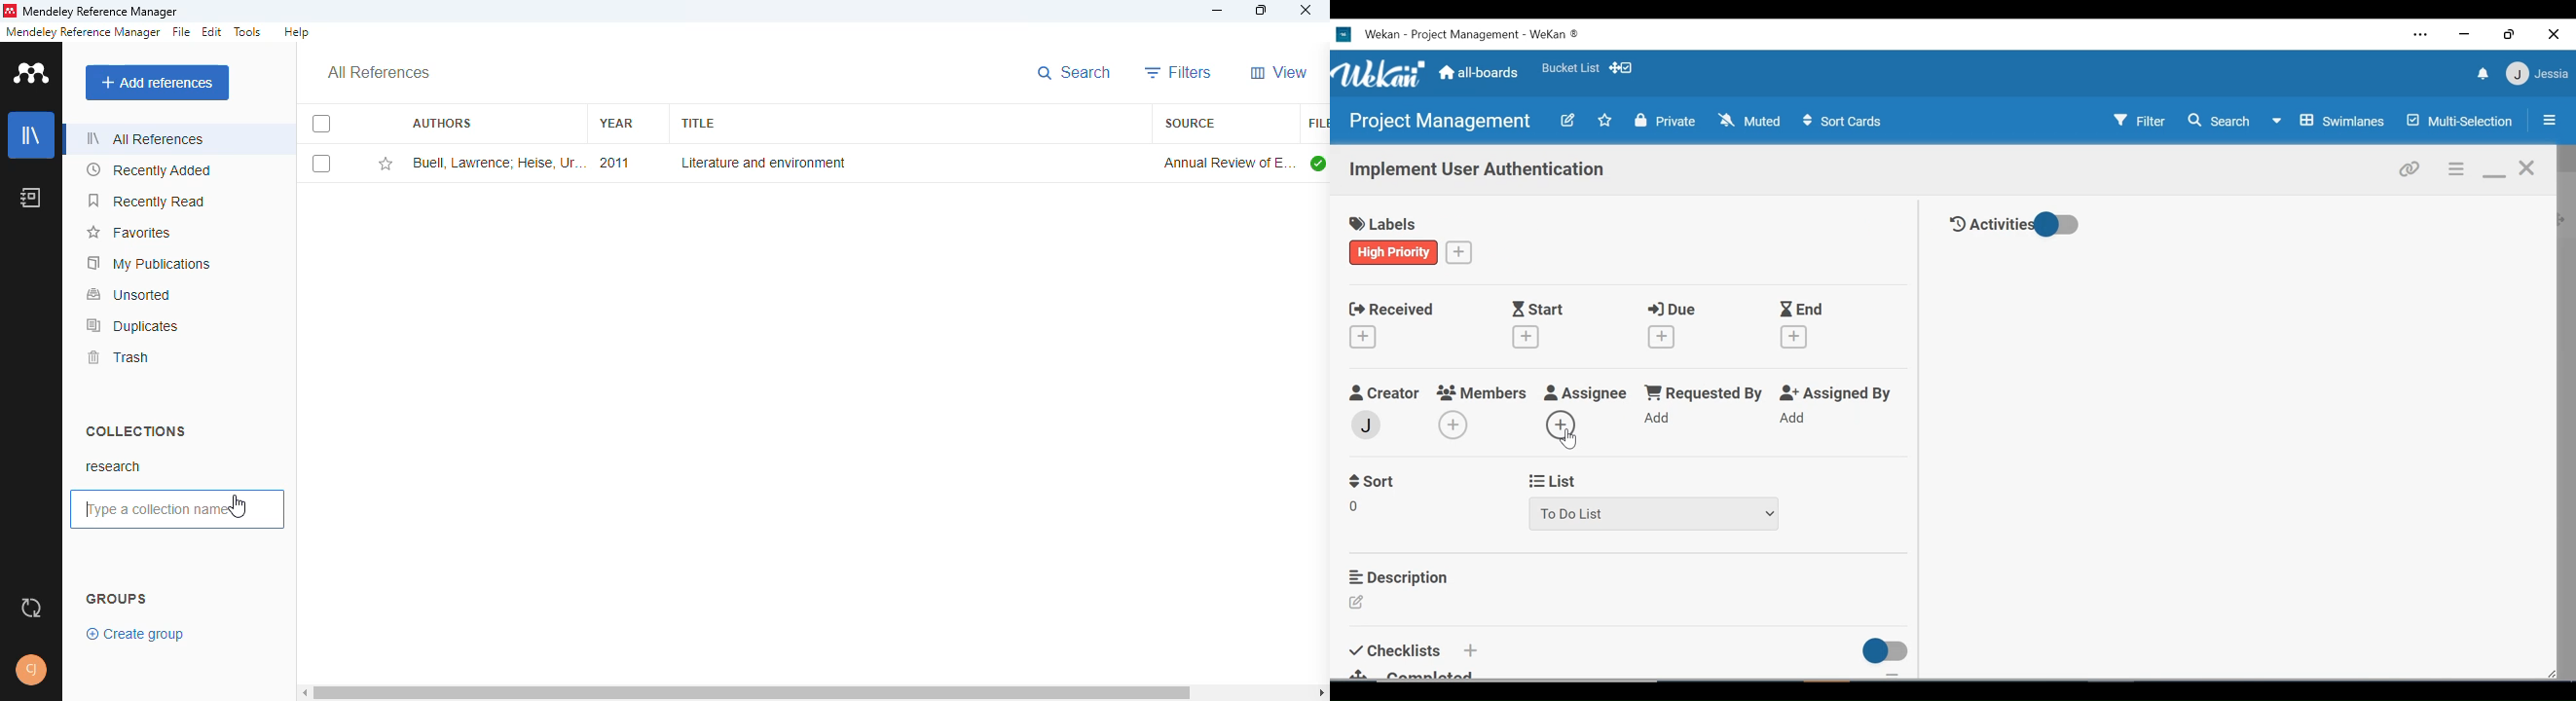 This screenshot has width=2576, height=728. I want to click on List, so click(1553, 479).